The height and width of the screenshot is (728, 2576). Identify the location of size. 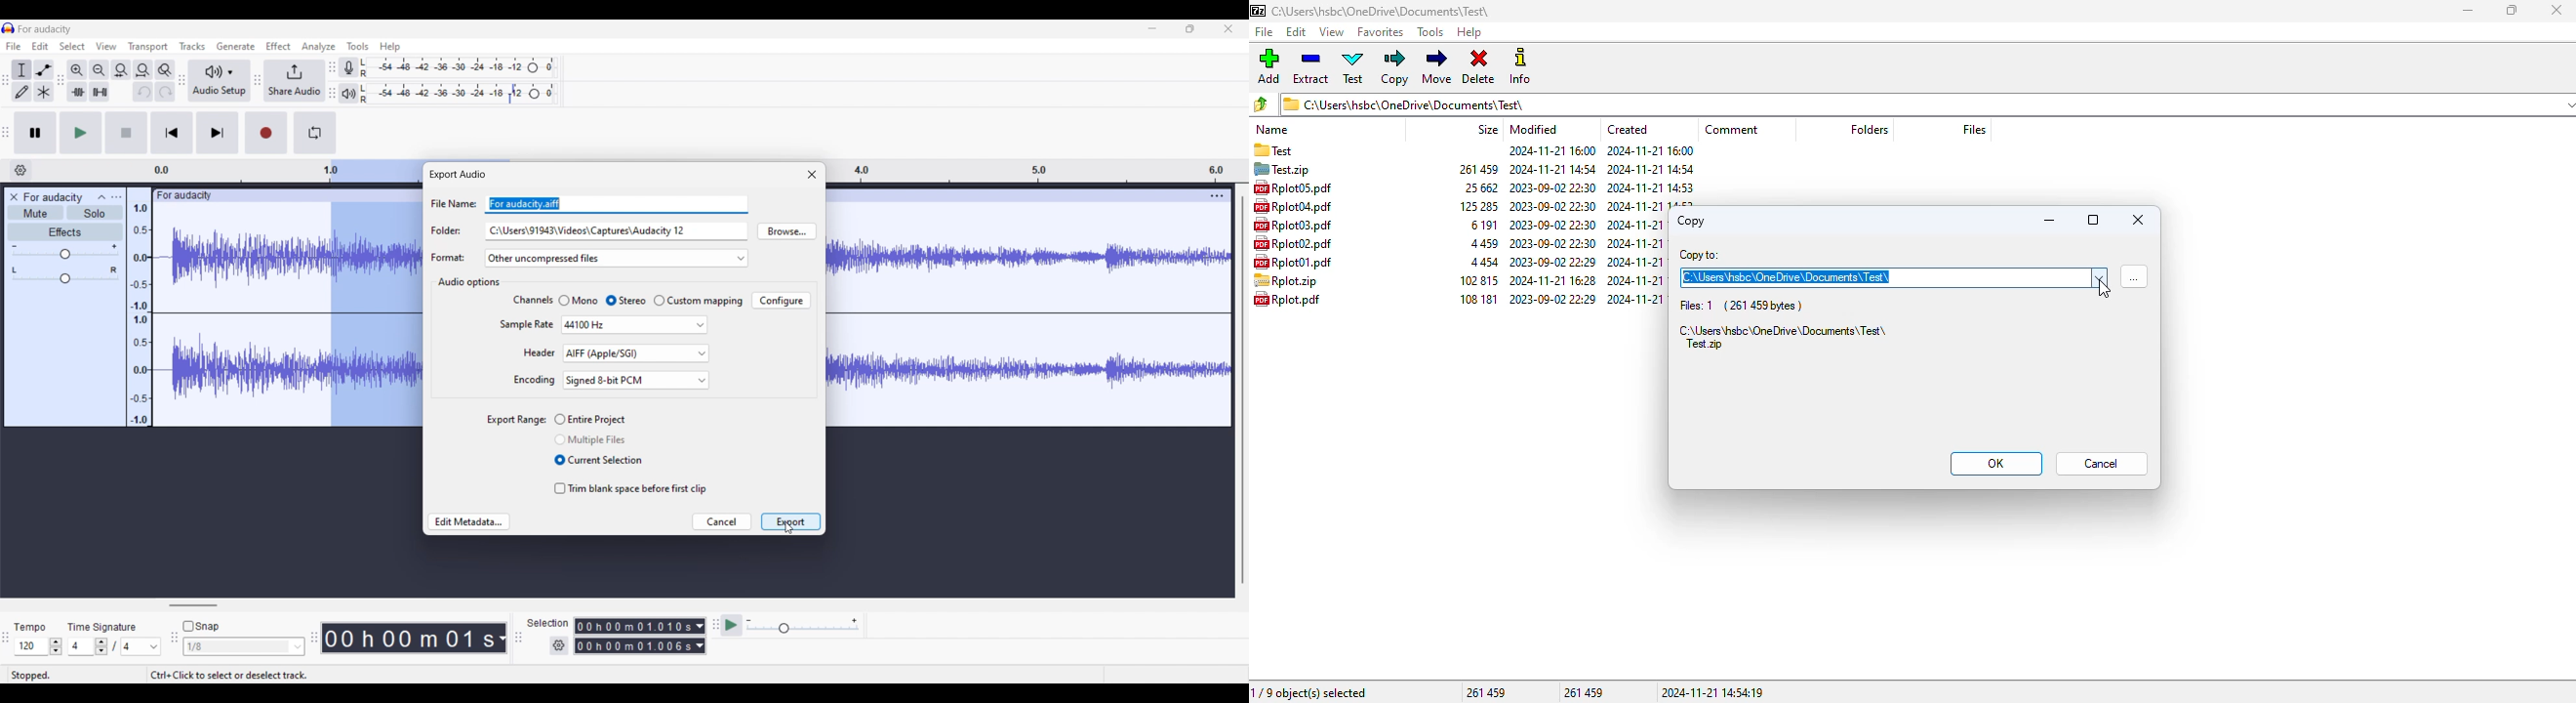
(1489, 129).